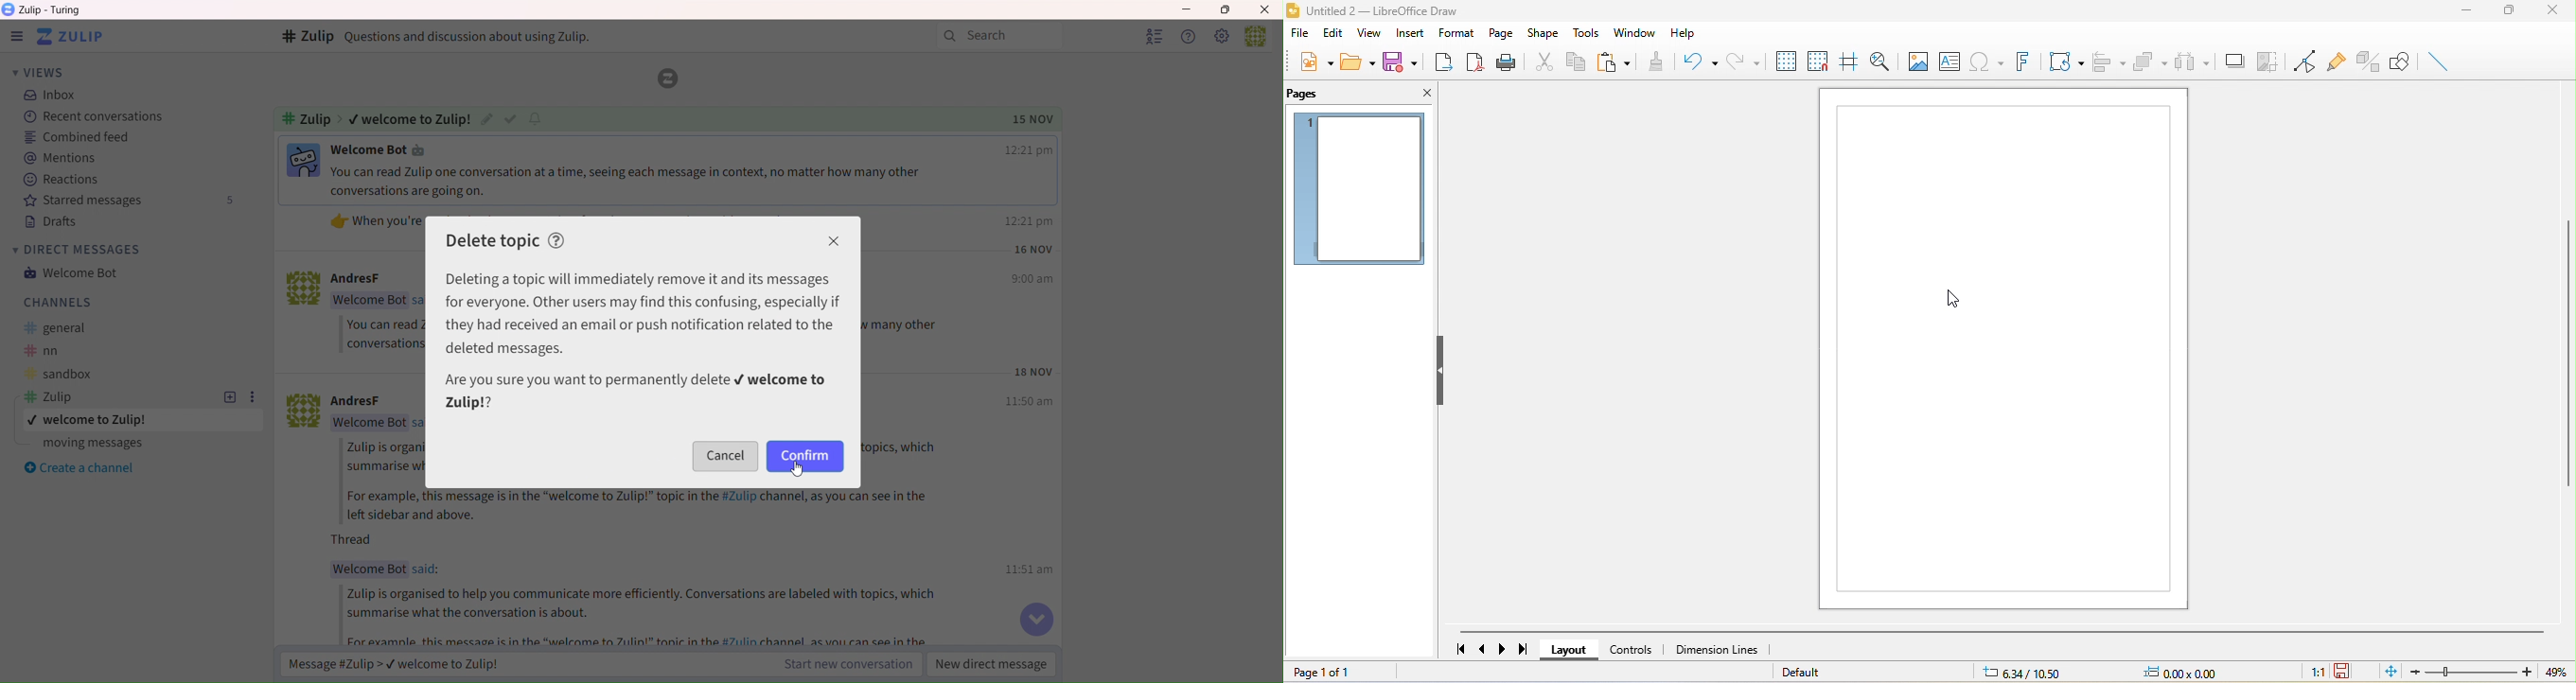 The height and width of the screenshot is (700, 2576). What do you see at coordinates (309, 36) in the screenshot?
I see `Channels` at bounding box center [309, 36].